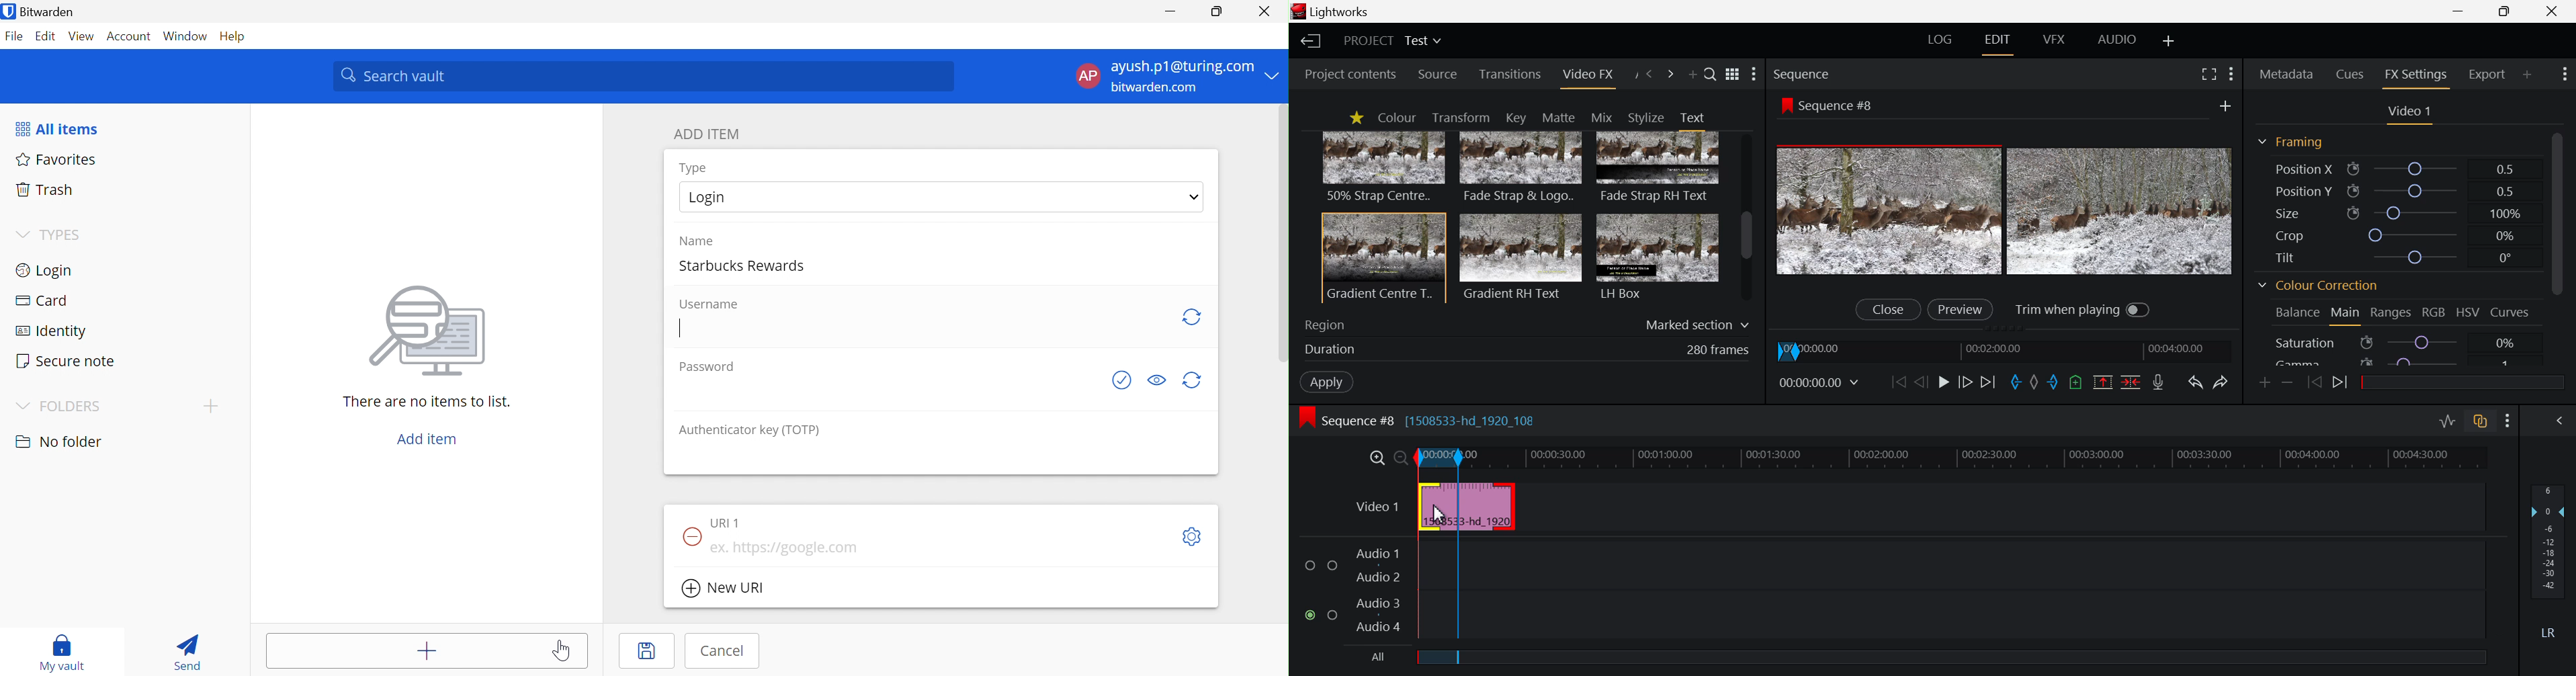 The height and width of the screenshot is (700, 2576). I want to click on URI 1, so click(728, 523).